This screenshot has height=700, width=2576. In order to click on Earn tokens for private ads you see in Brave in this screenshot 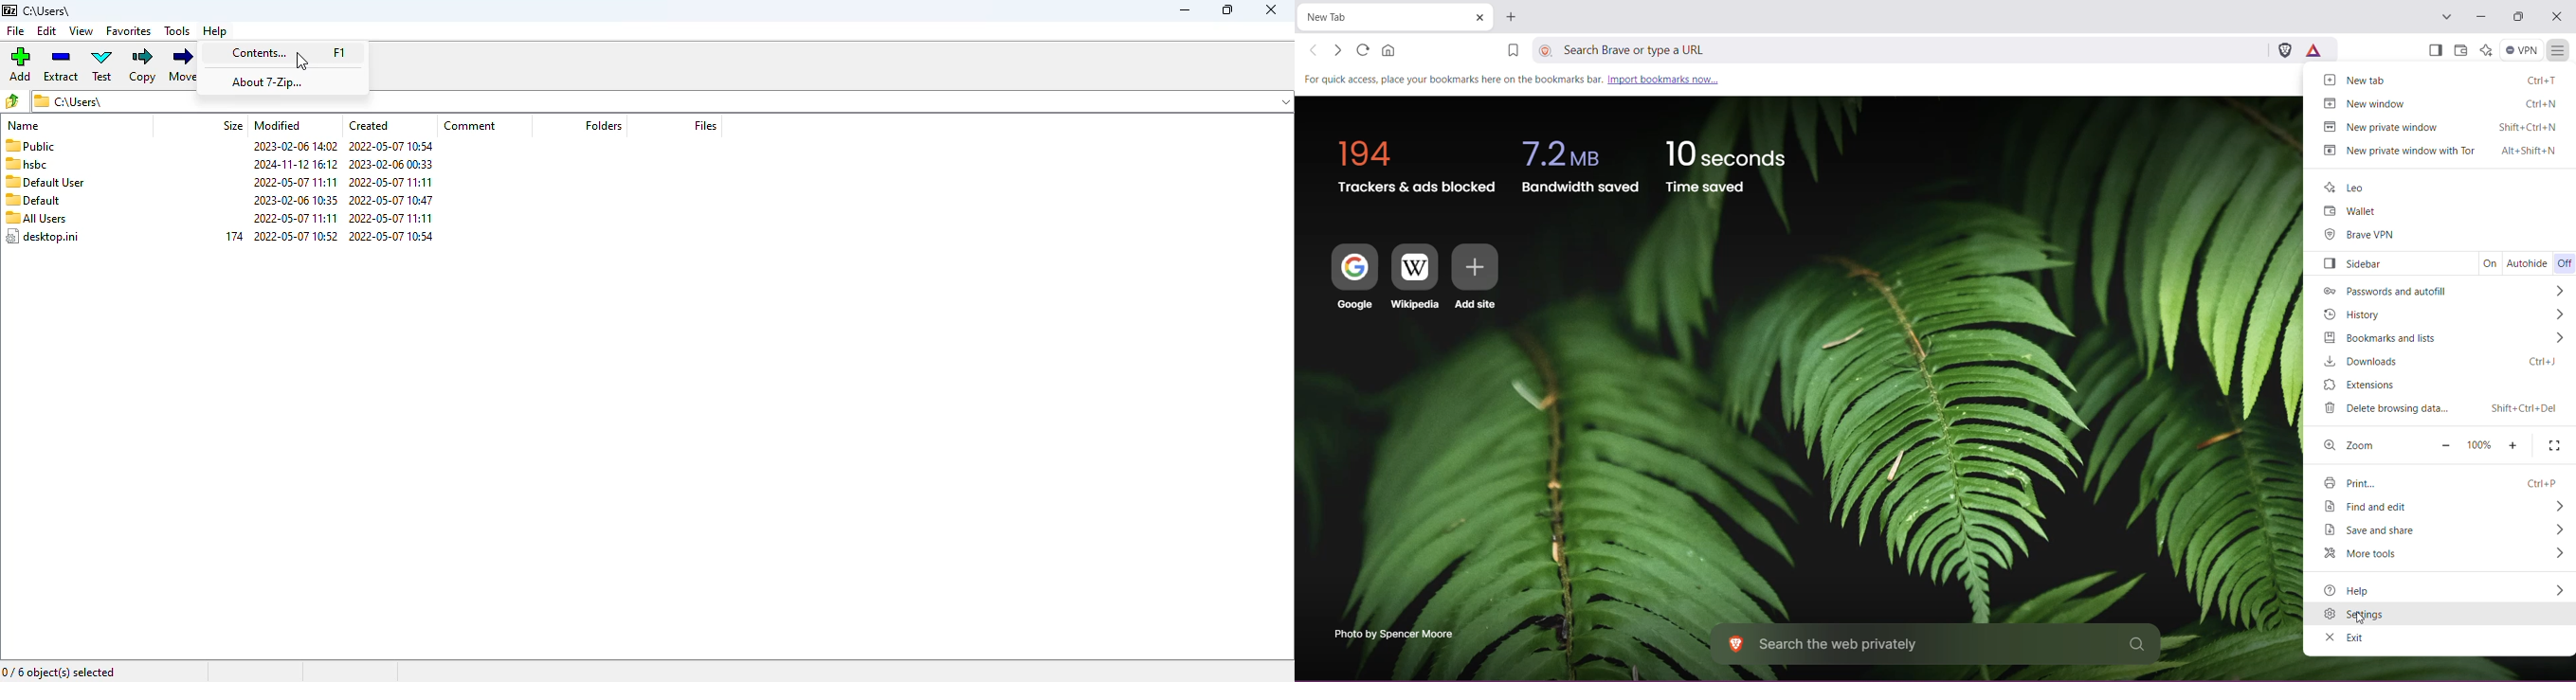, I will do `click(2314, 49)`.